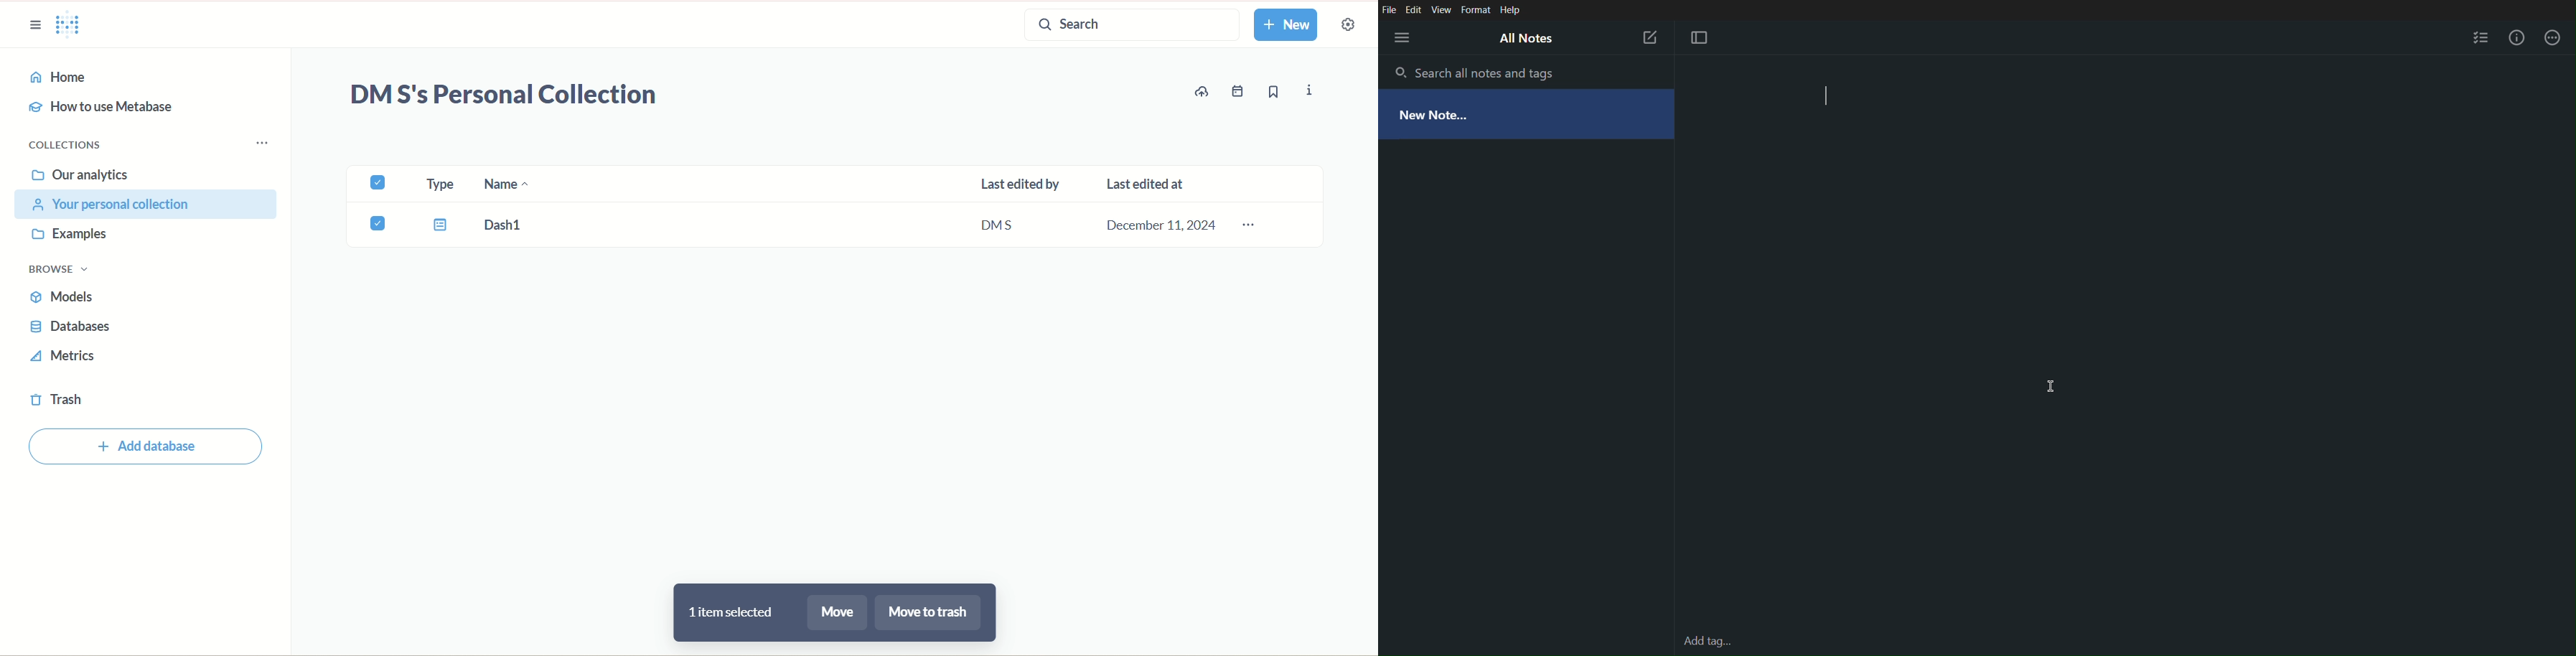  I want to click on DMS, so click(993, 222).